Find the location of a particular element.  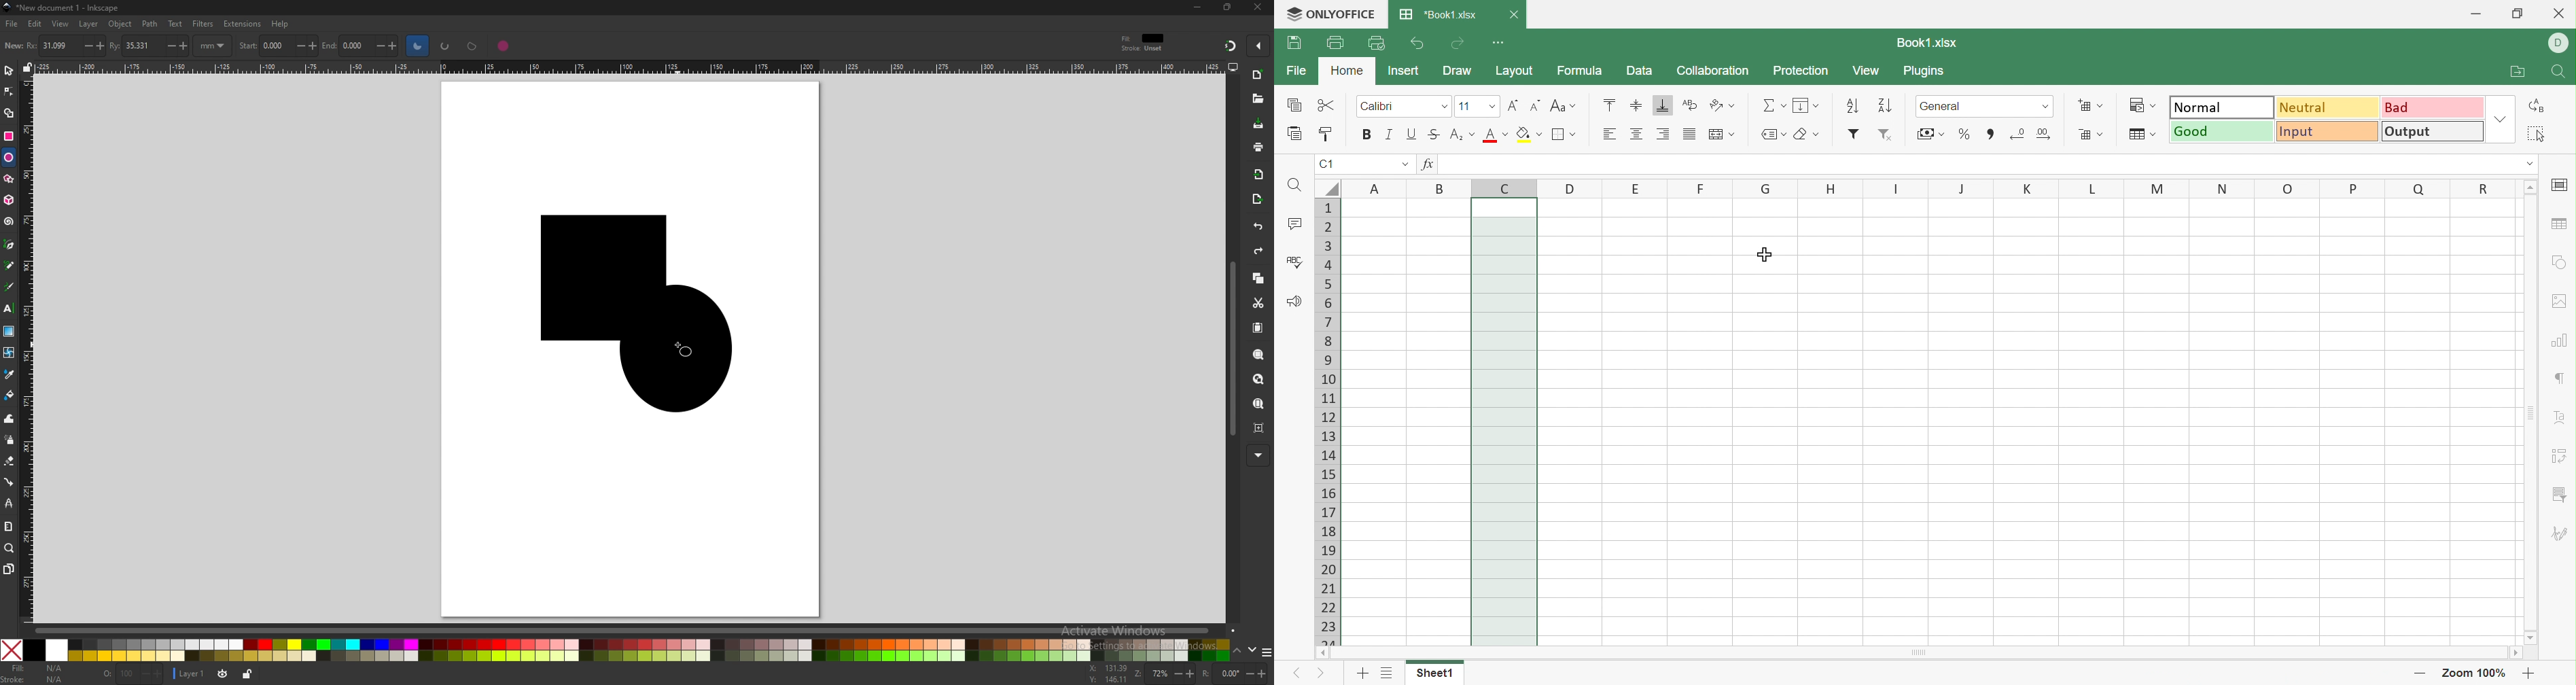

Feedback & Support is located at coordinates (1296, 300).